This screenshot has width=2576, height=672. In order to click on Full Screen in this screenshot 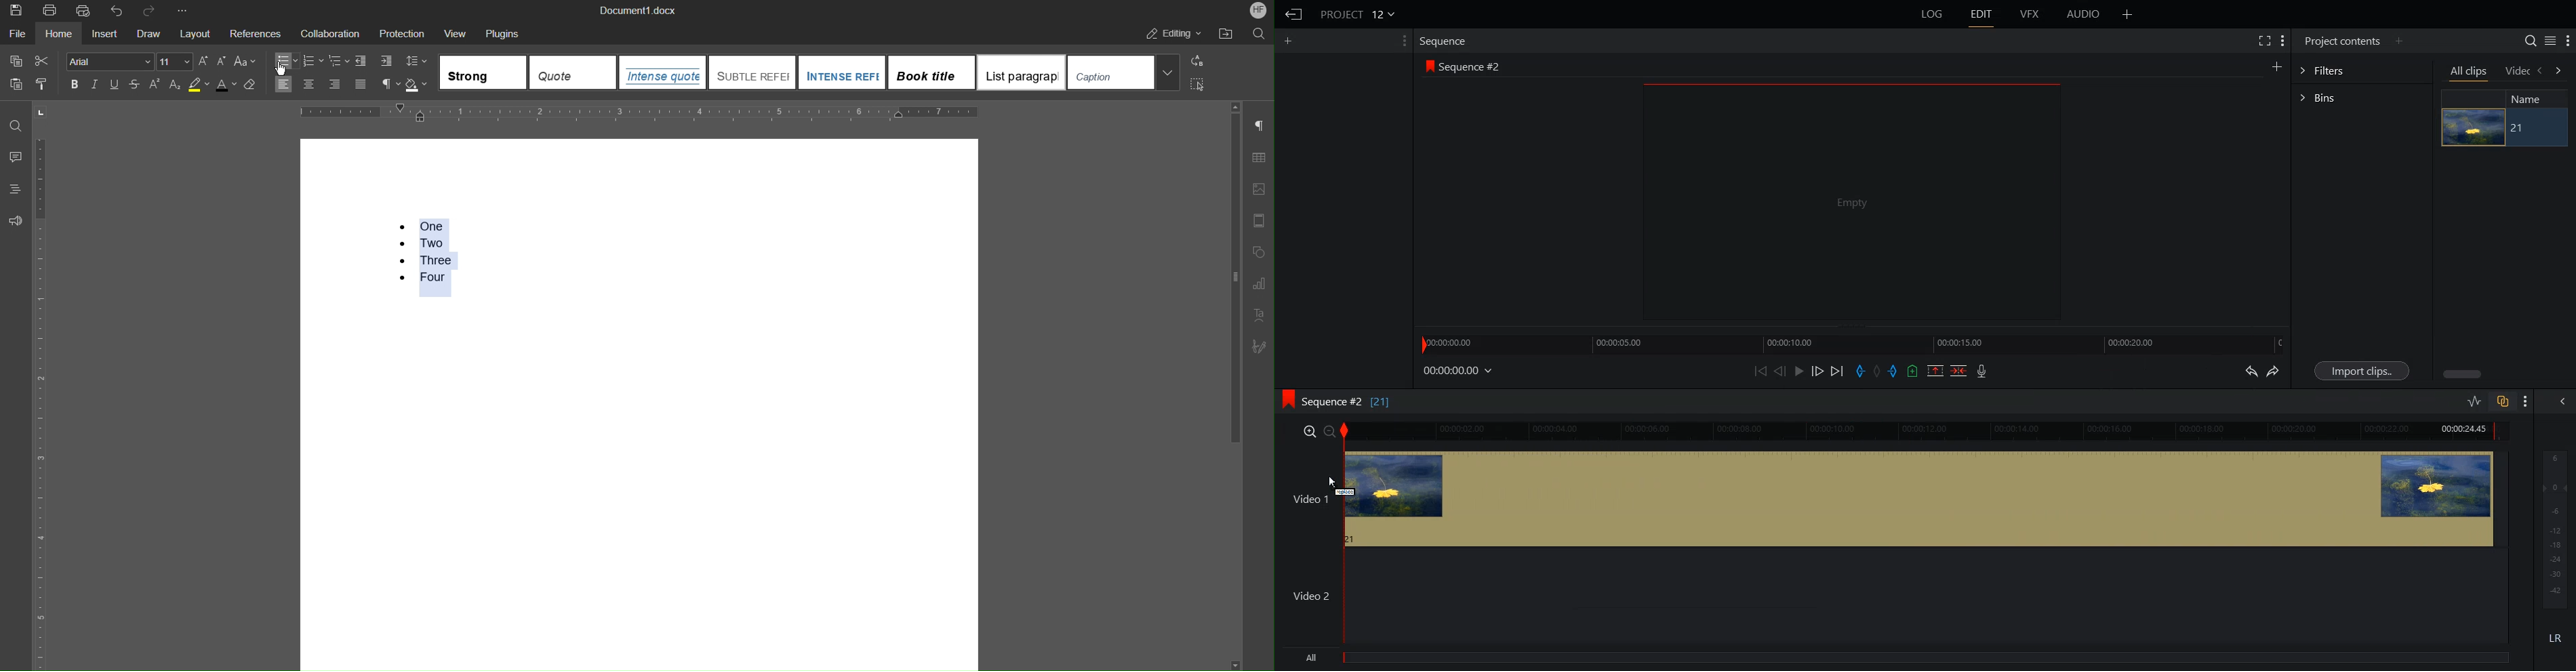, I will do `click(2266, 41)`.